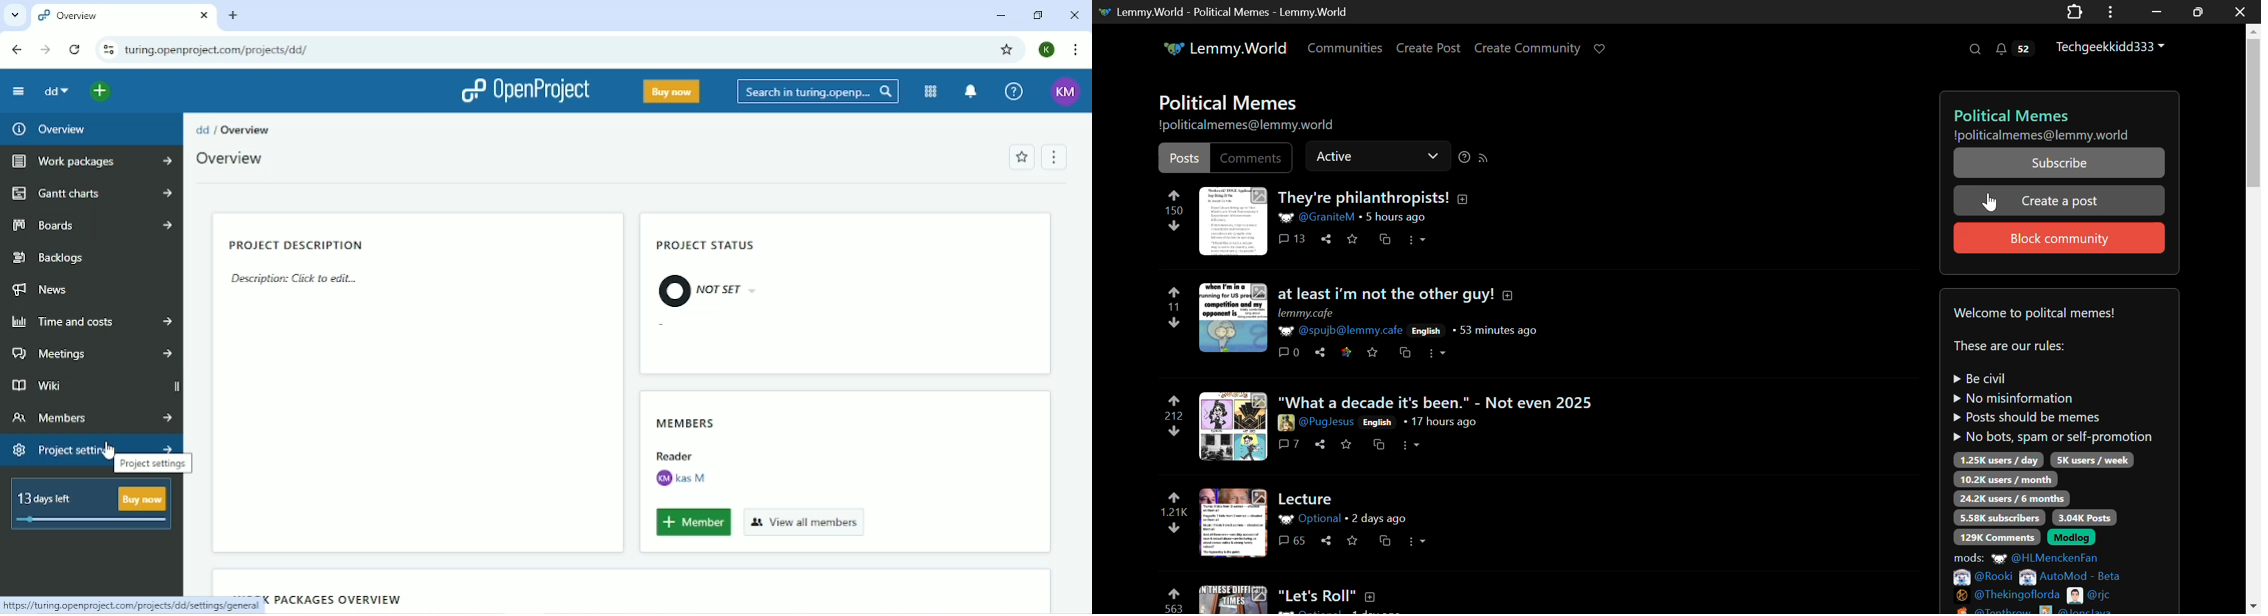 The image size is (2268, 616). Describe the element at coordinates (203, 130) in the screenshot. I see `dd` at that location.